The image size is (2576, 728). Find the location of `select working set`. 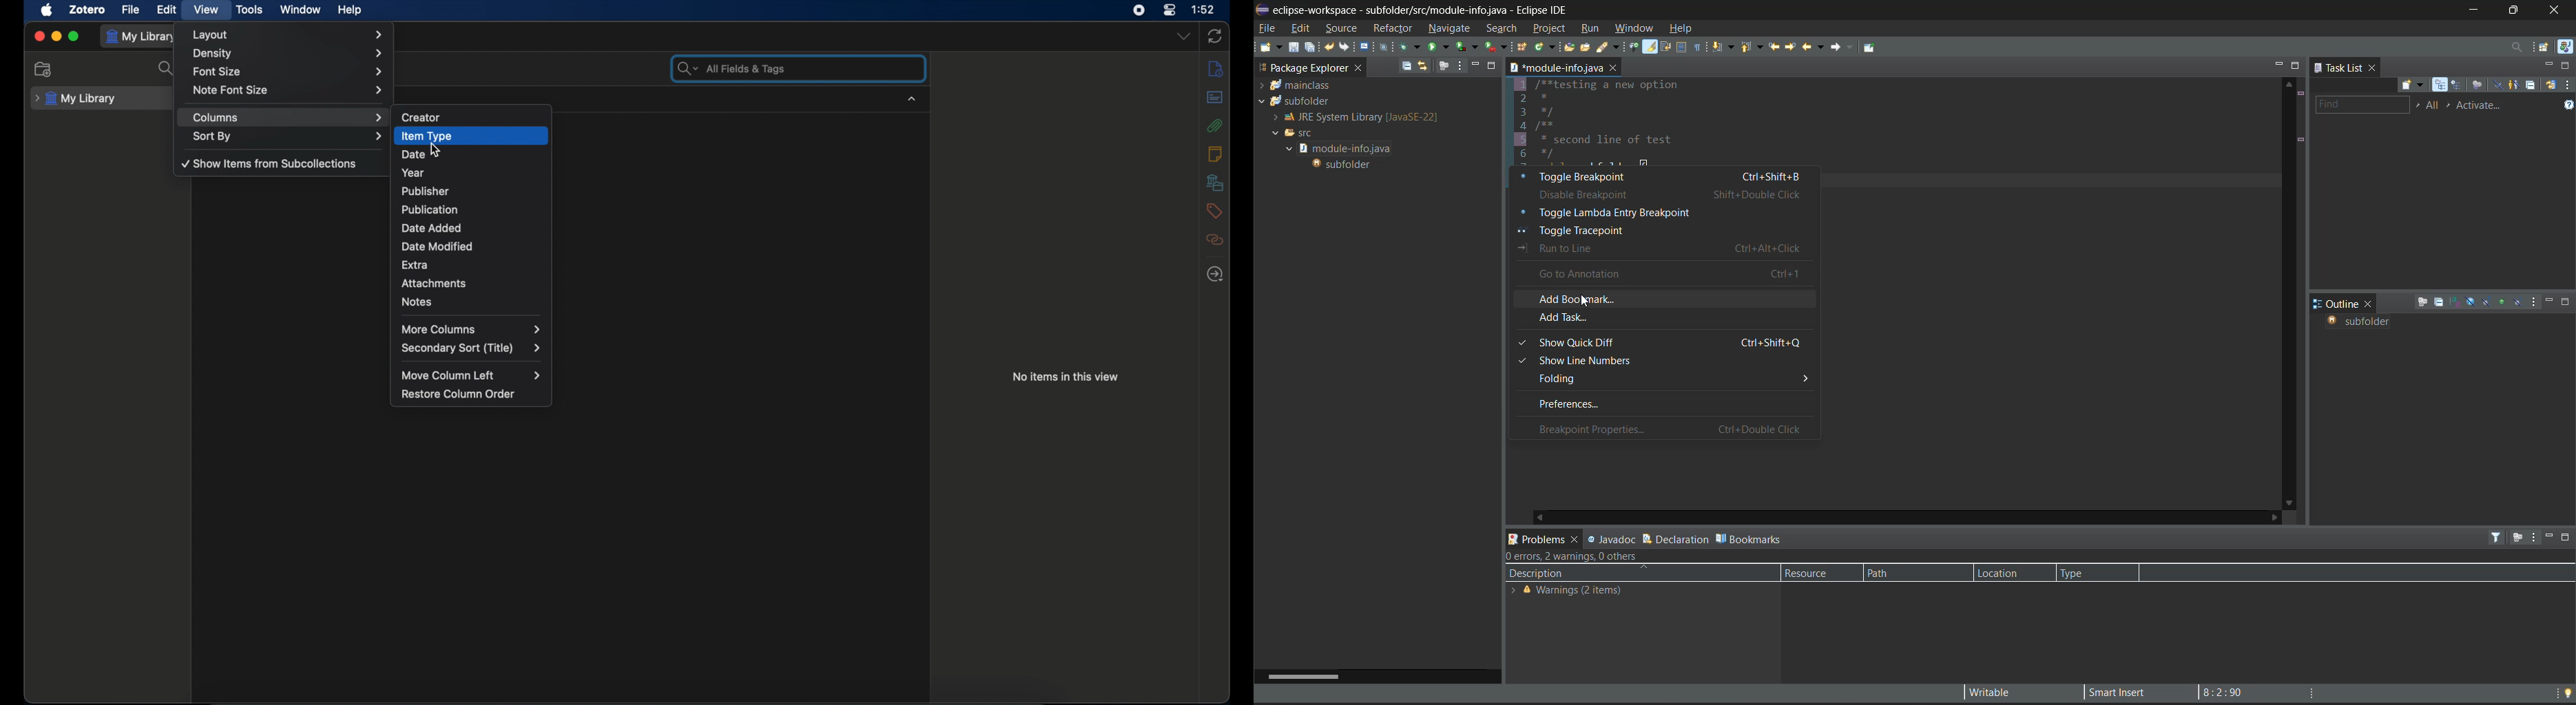

select working set is located at coordinates (2418, 105).